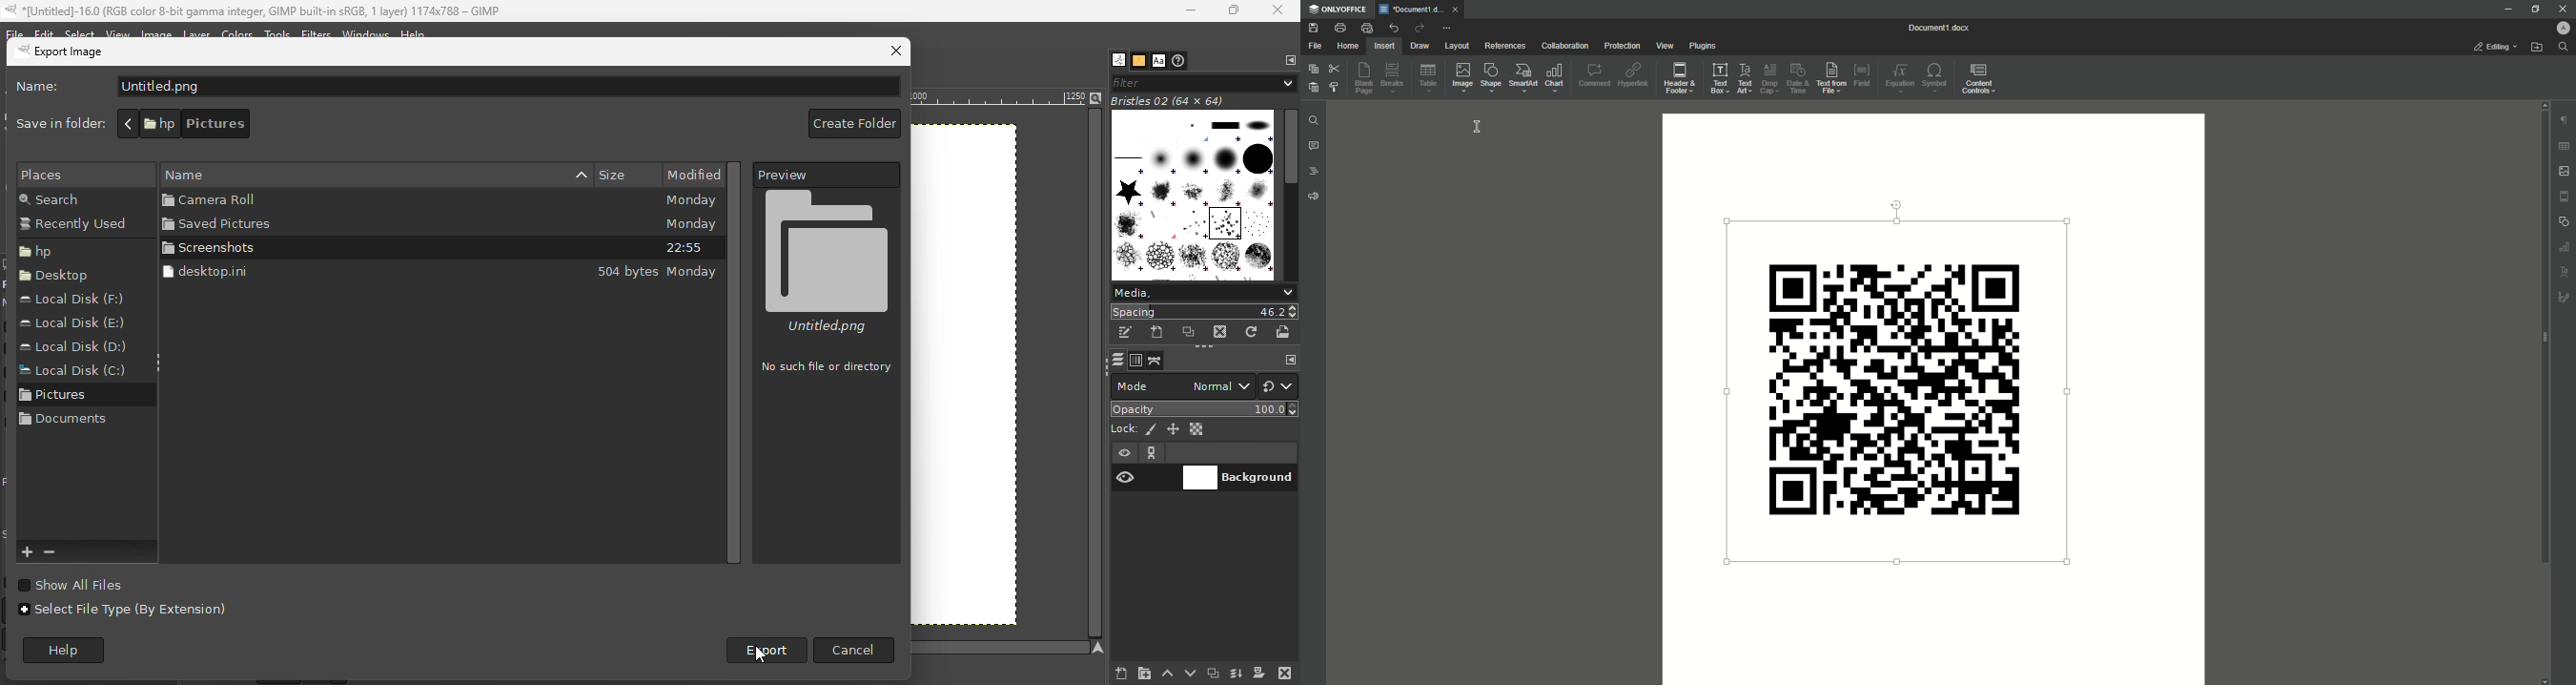  Describe the element at coordinates (1663, 47) in the screenshot. I see `View` at that location.